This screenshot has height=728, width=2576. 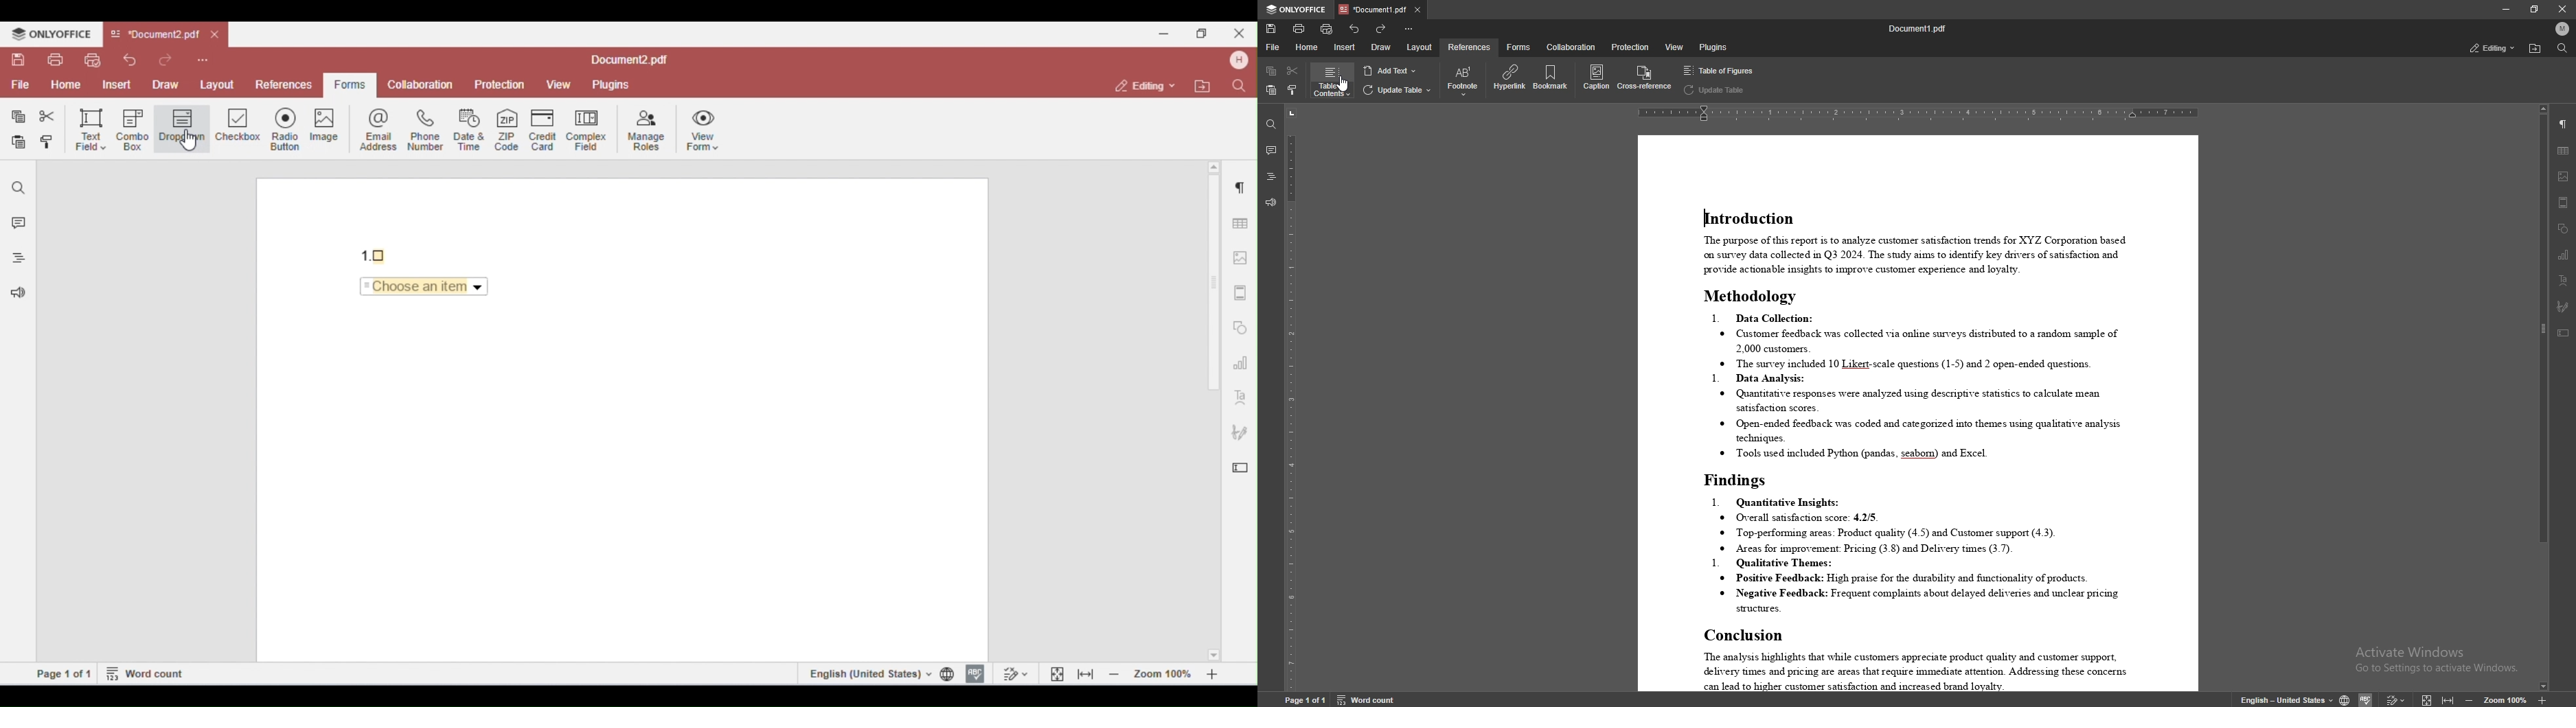 I want to click on references, so click(x=1470, y=47).